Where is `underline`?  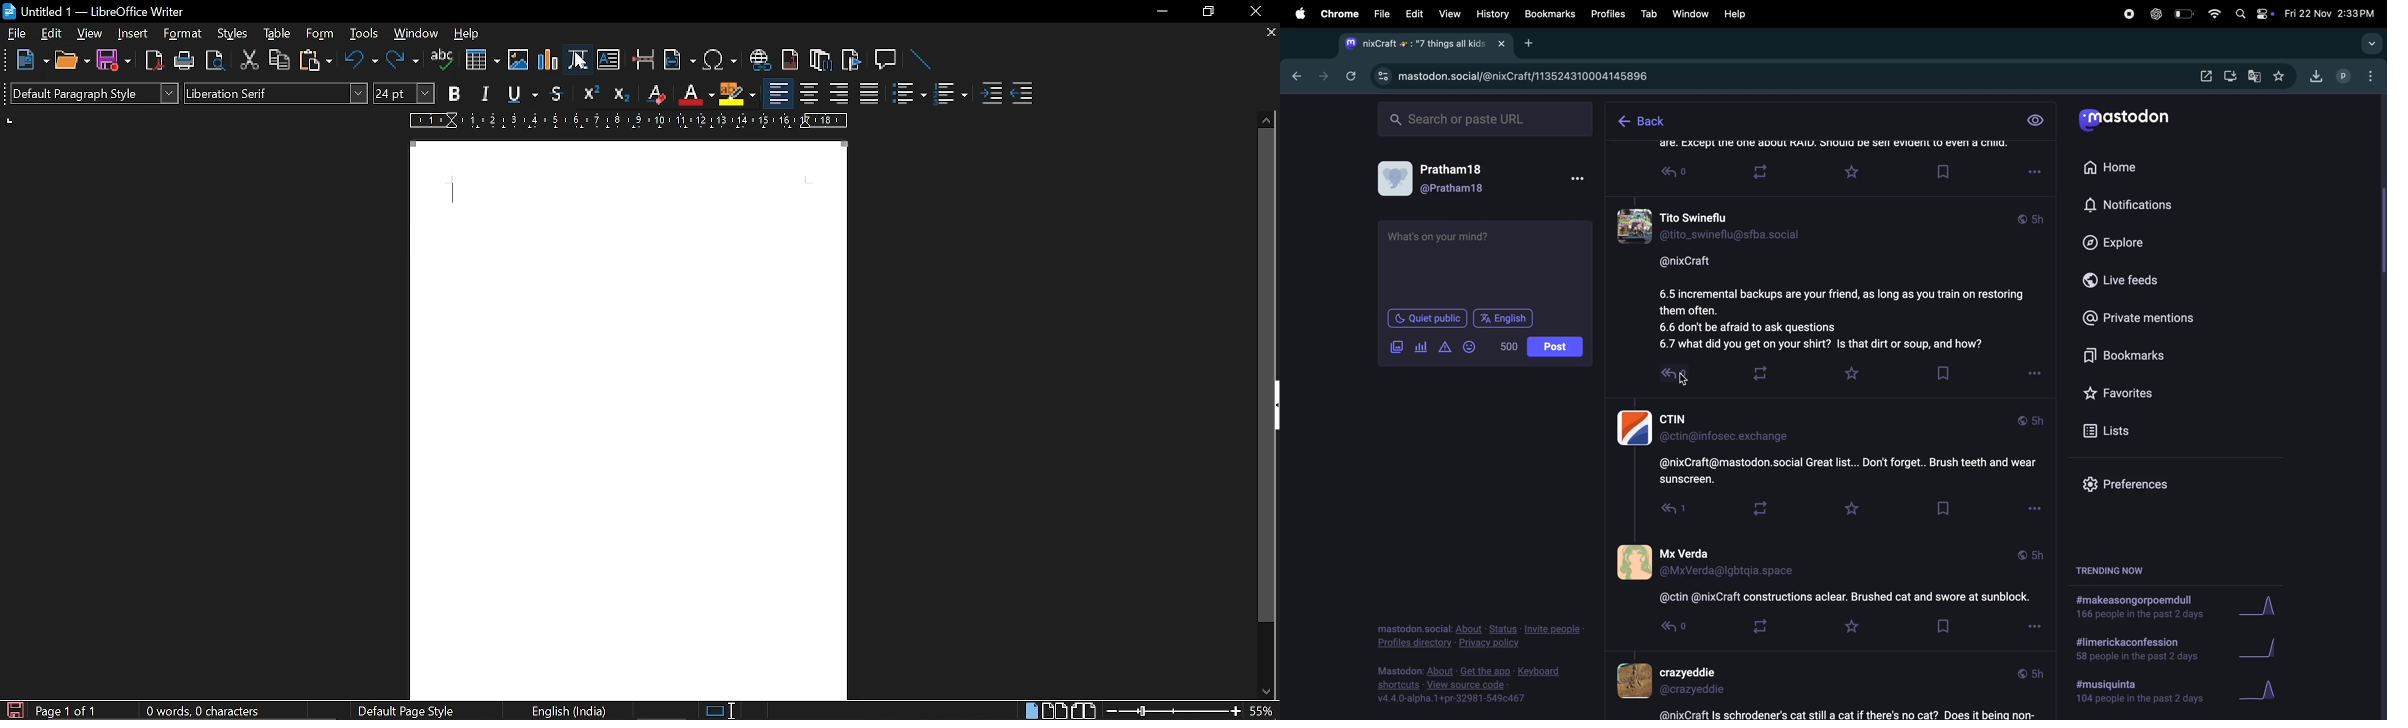
underline is located at coordinates (519, 94).